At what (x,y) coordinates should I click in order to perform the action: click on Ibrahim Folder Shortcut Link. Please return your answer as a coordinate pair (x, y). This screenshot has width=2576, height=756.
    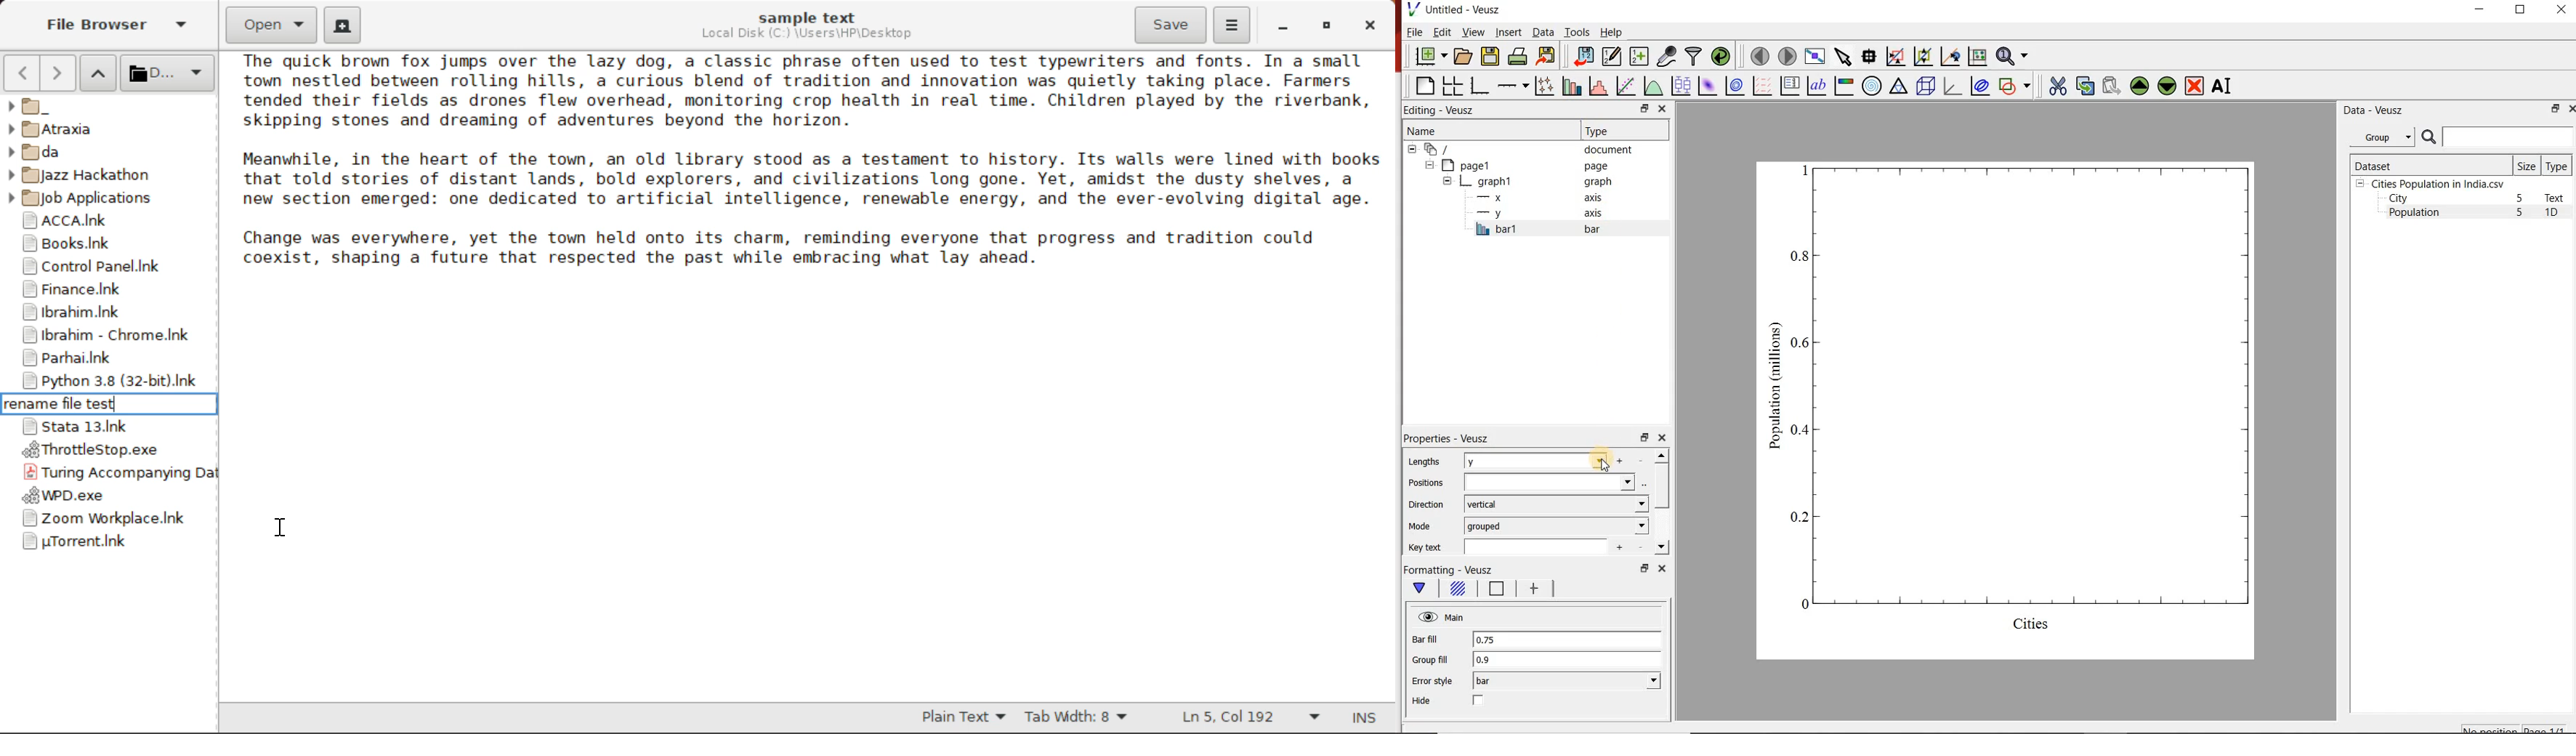
    Looking at the image, I should click on (108, 313).